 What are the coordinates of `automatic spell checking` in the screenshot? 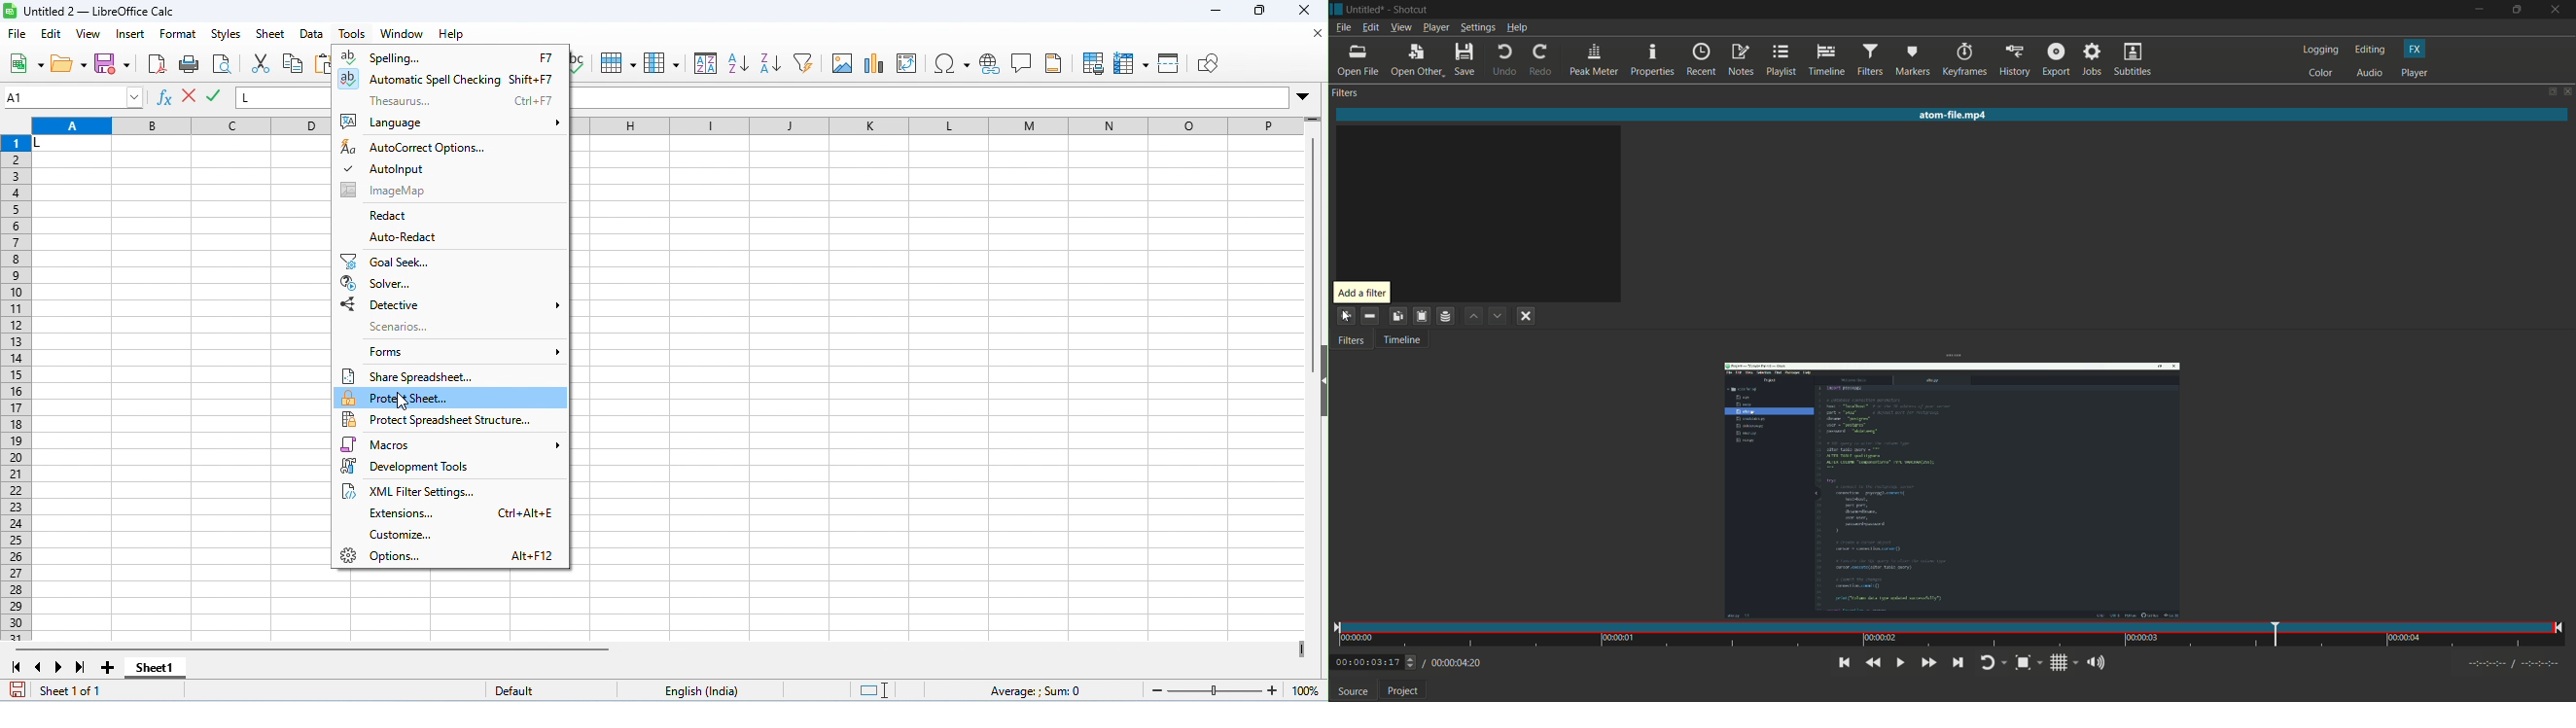 It's located at (452, 80).